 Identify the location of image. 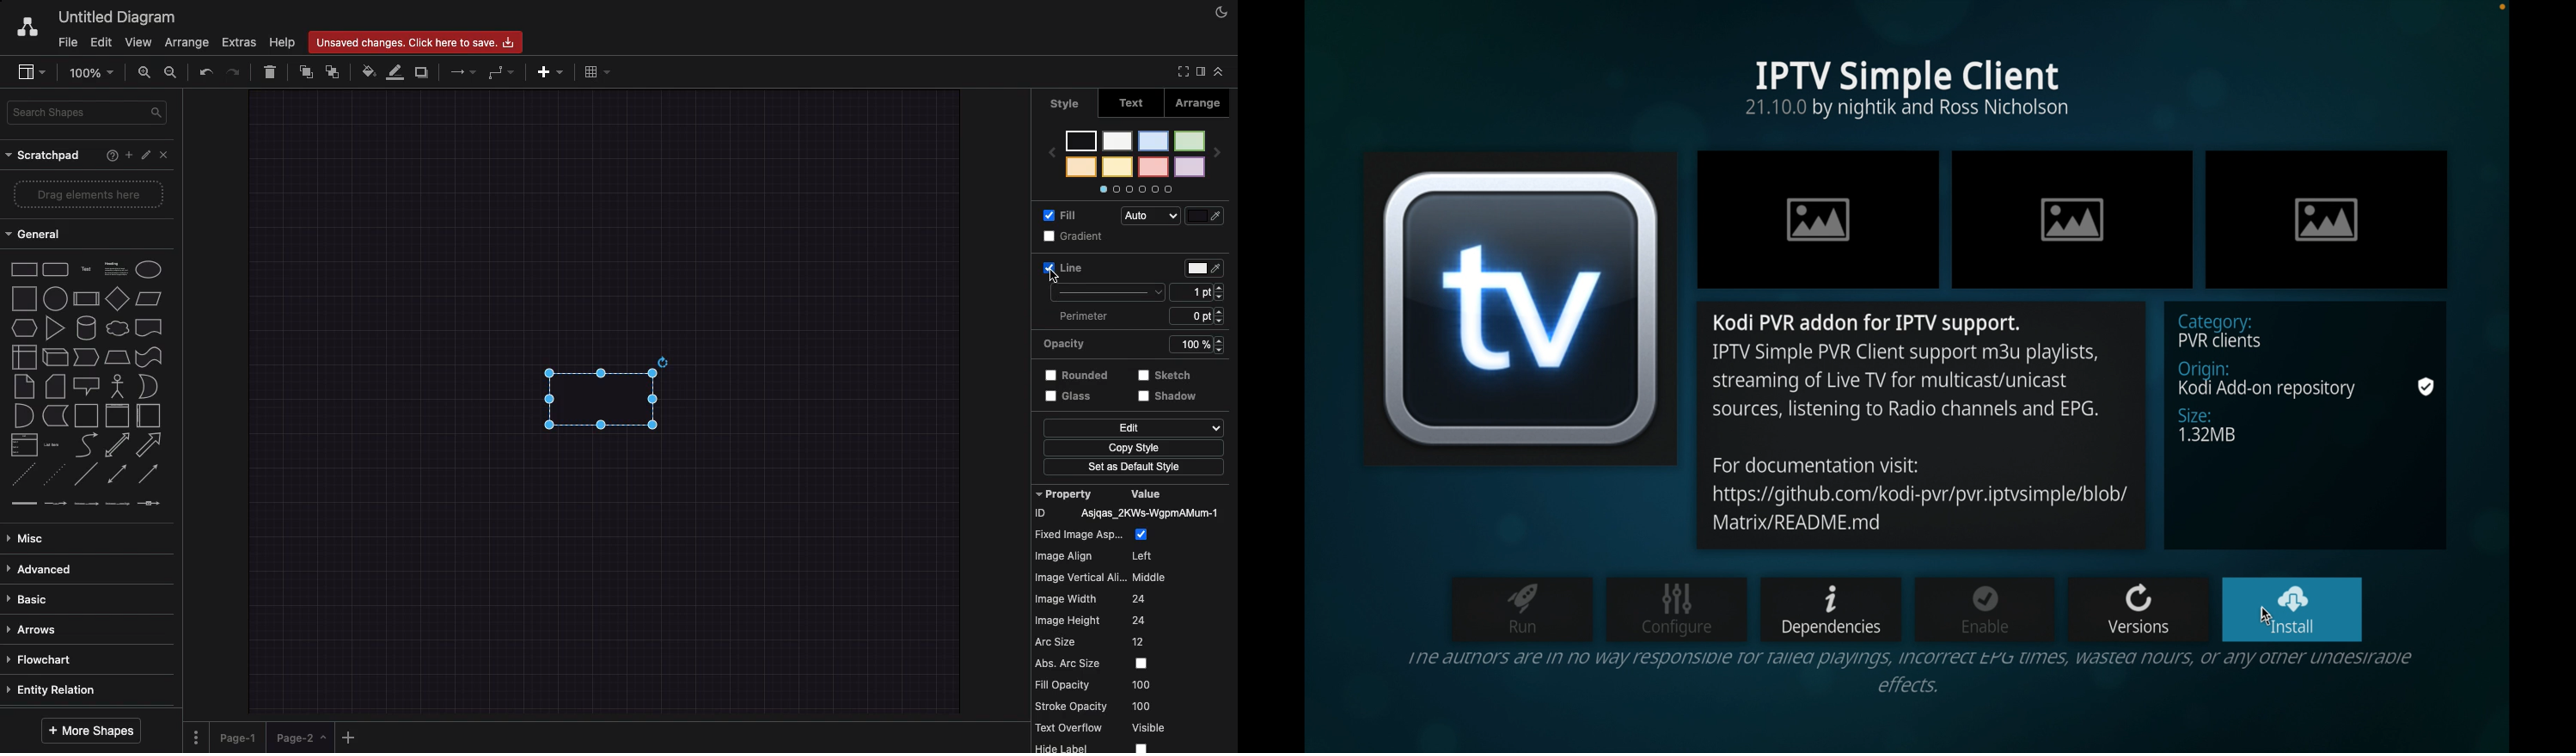
(1818, 219).